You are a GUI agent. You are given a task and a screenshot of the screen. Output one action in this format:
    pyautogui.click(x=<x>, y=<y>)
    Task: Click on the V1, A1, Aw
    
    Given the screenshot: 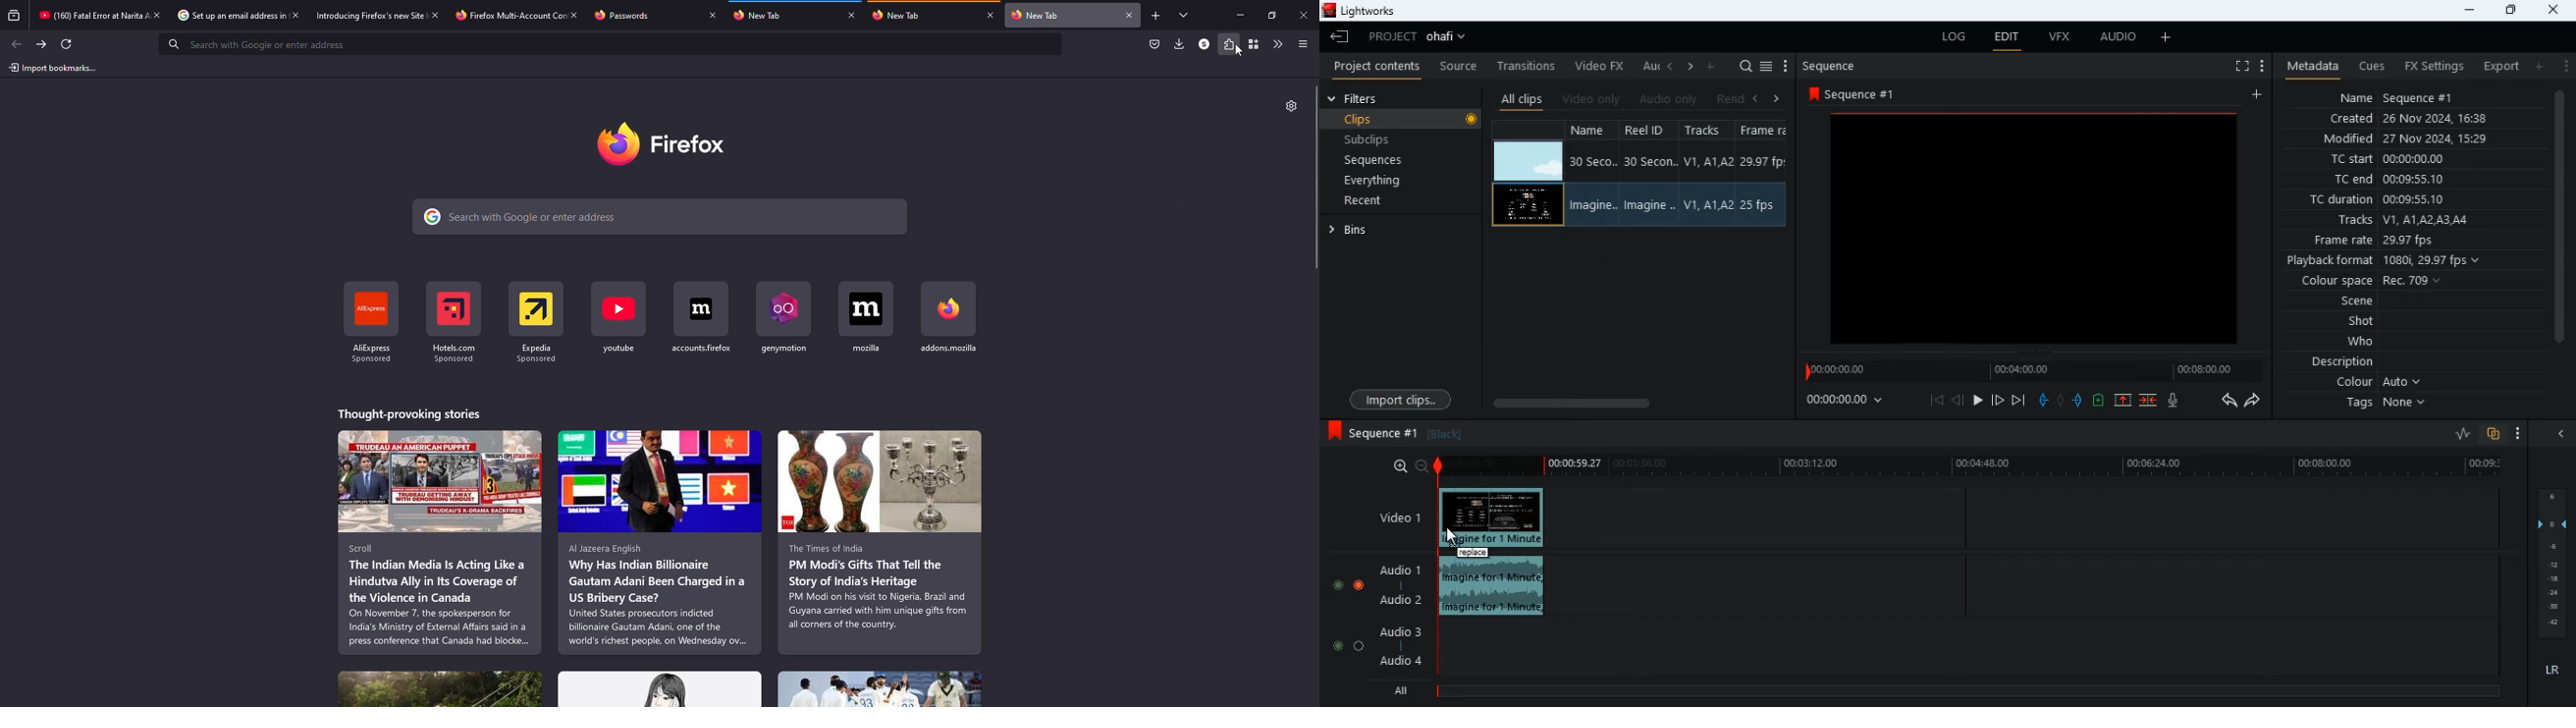 What is the action you would take?
    pyautogui.click(x=1707, y=206)
    